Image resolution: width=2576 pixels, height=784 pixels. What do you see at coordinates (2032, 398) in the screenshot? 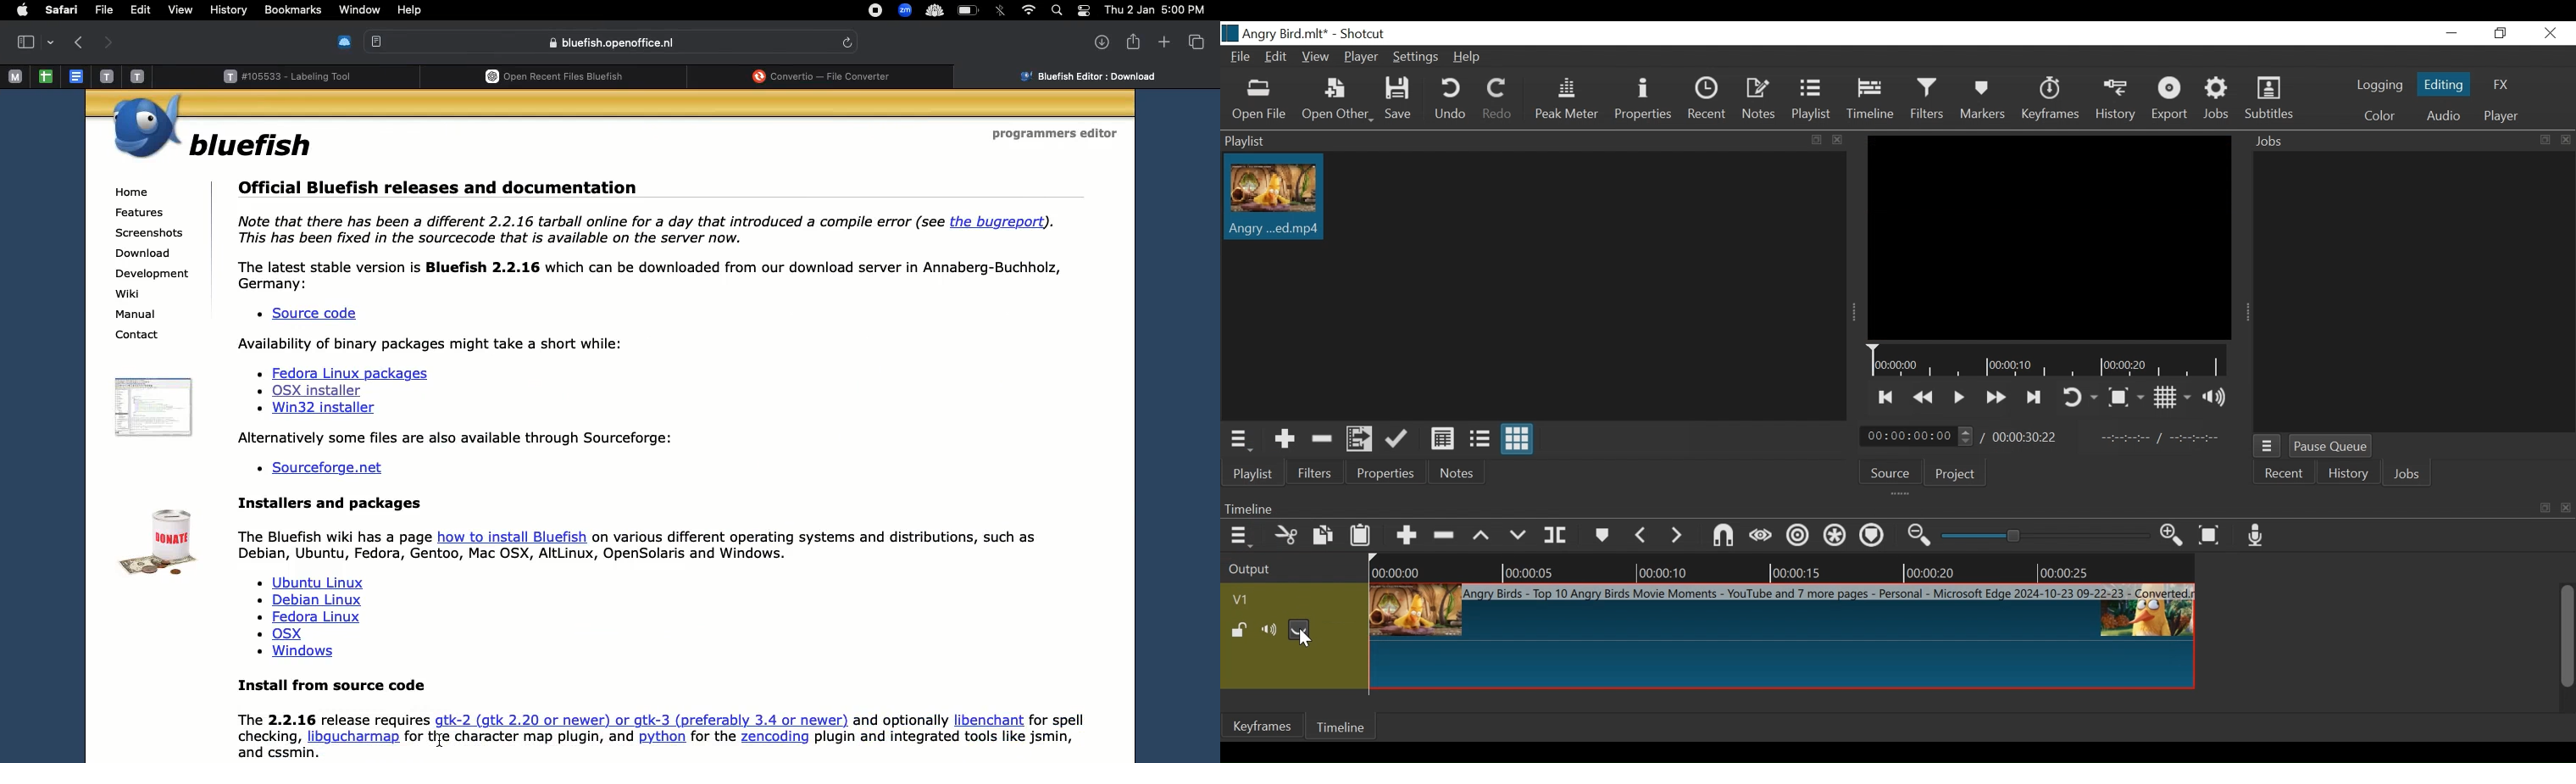
I see `Skip to the next point` at bounding box center [2032, 398].